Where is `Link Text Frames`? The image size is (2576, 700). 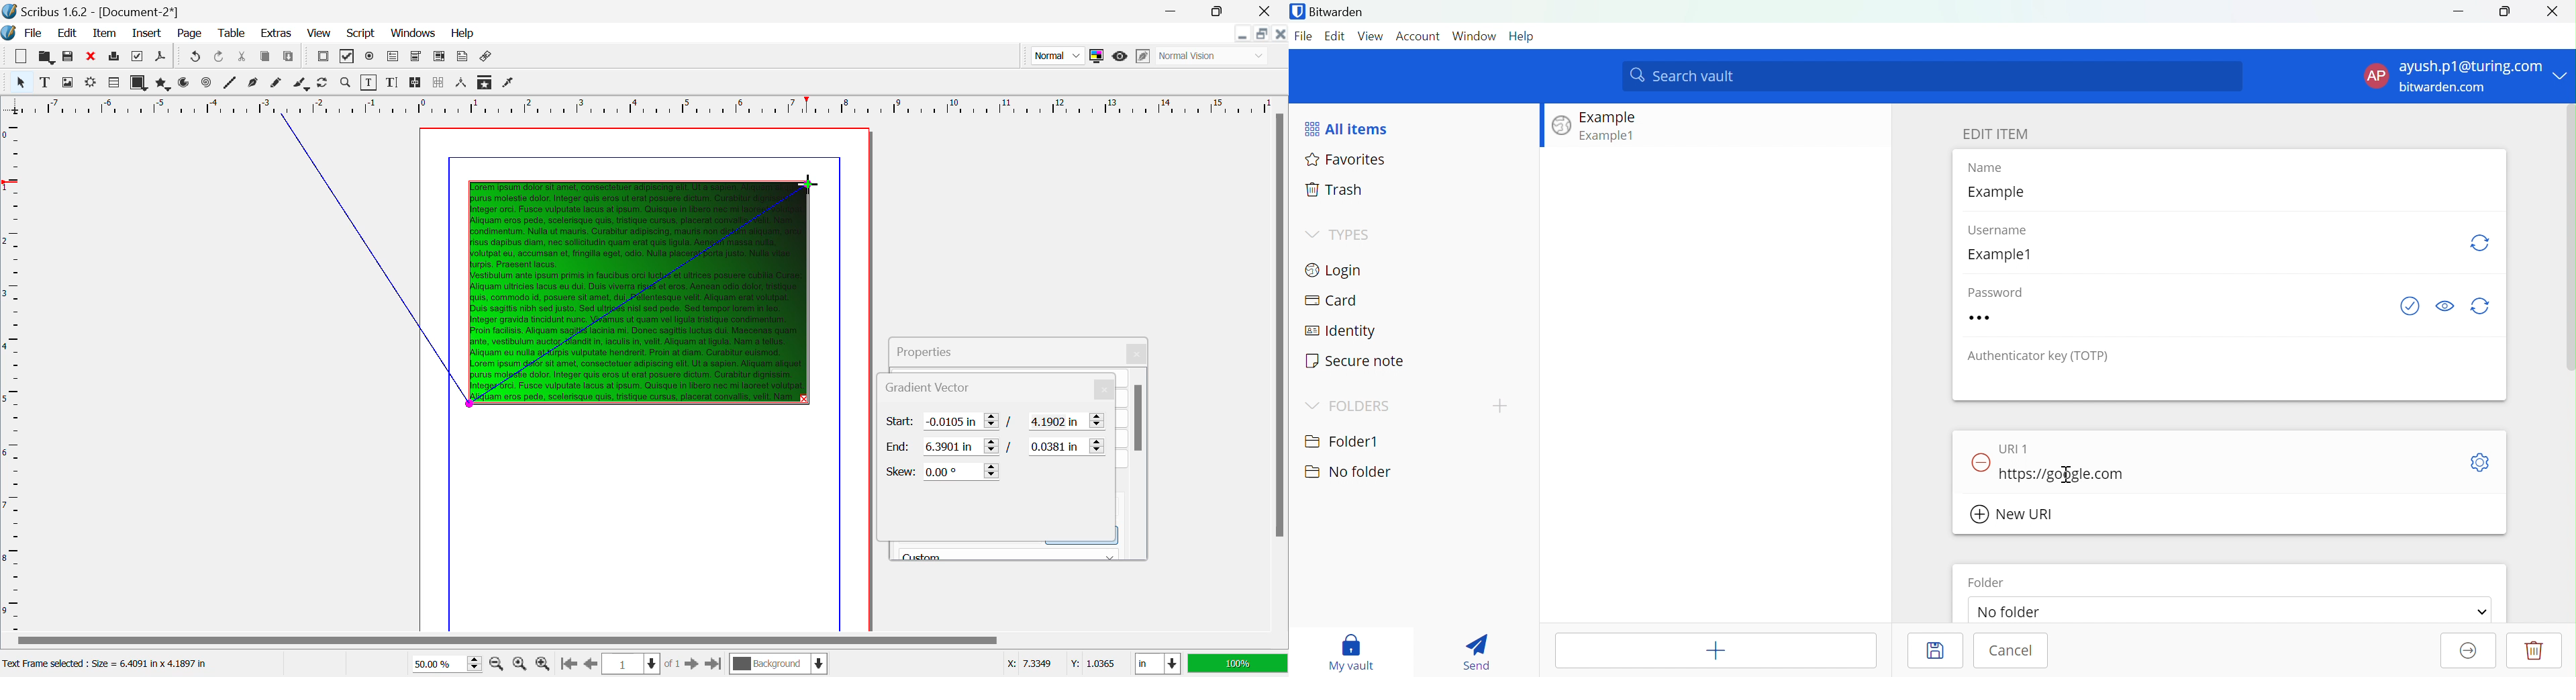
Link Text Frames is located at coordinates (416, 83).